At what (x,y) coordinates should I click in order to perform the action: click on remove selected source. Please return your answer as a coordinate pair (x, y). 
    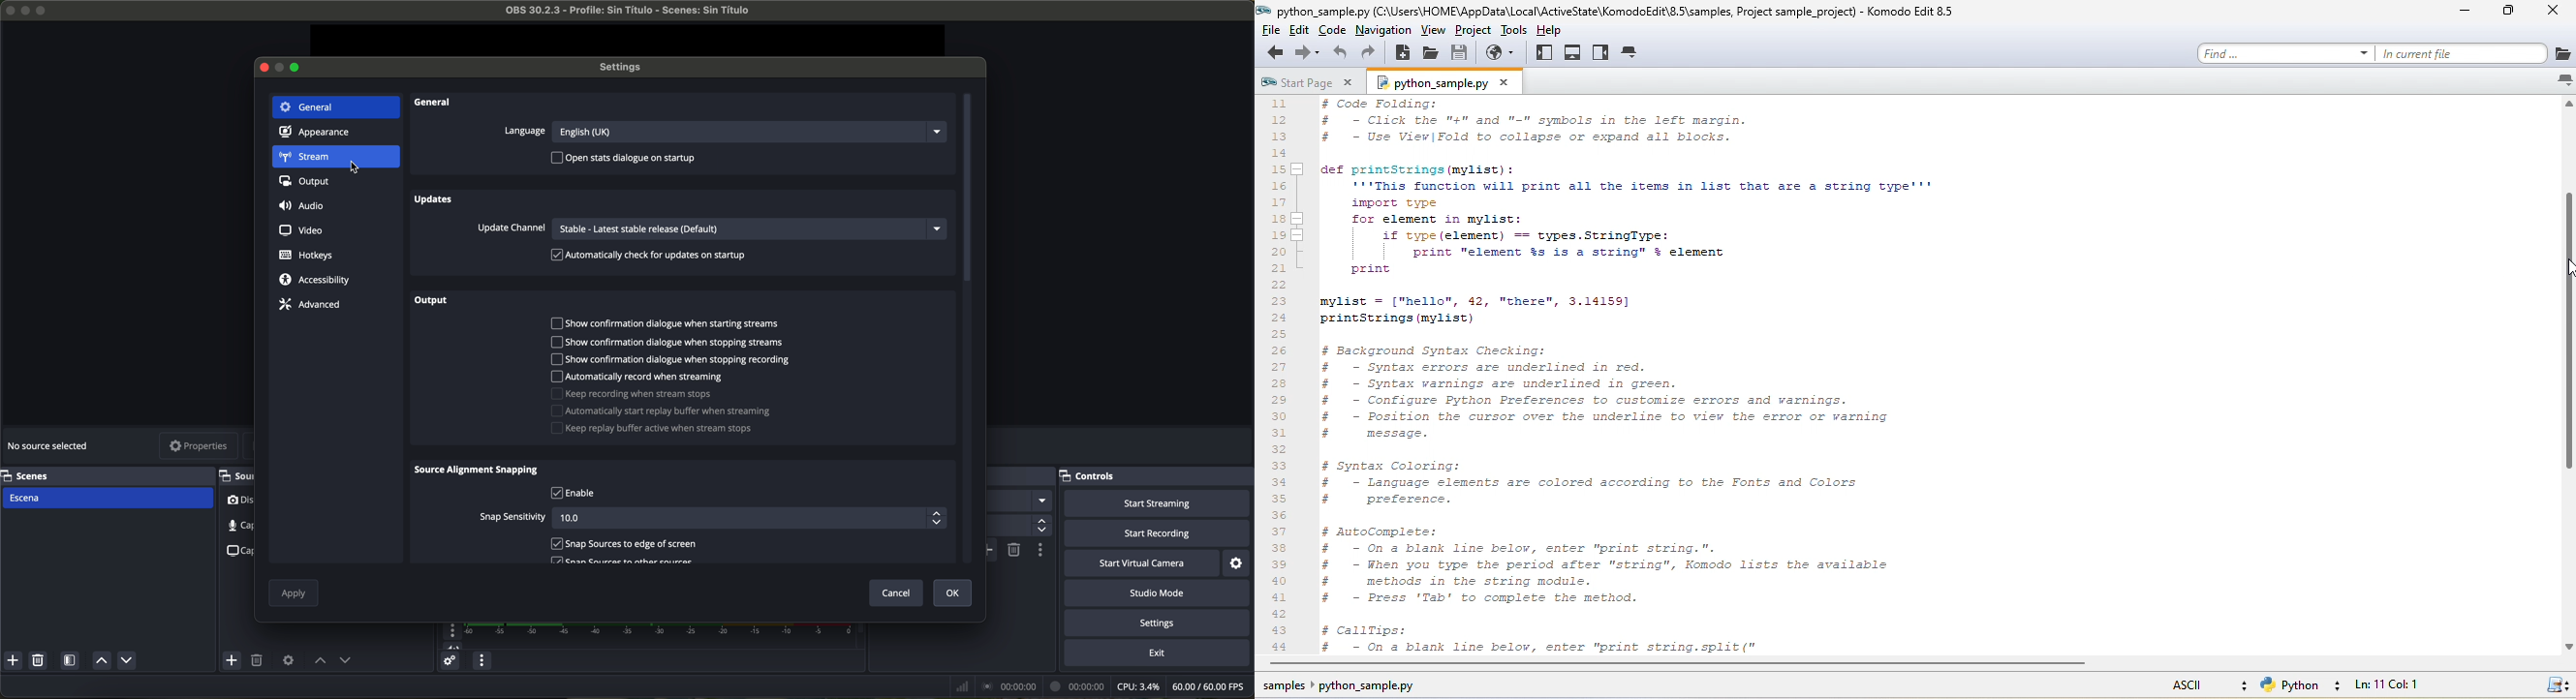
    Looking at the image, I should click on (259, 661).